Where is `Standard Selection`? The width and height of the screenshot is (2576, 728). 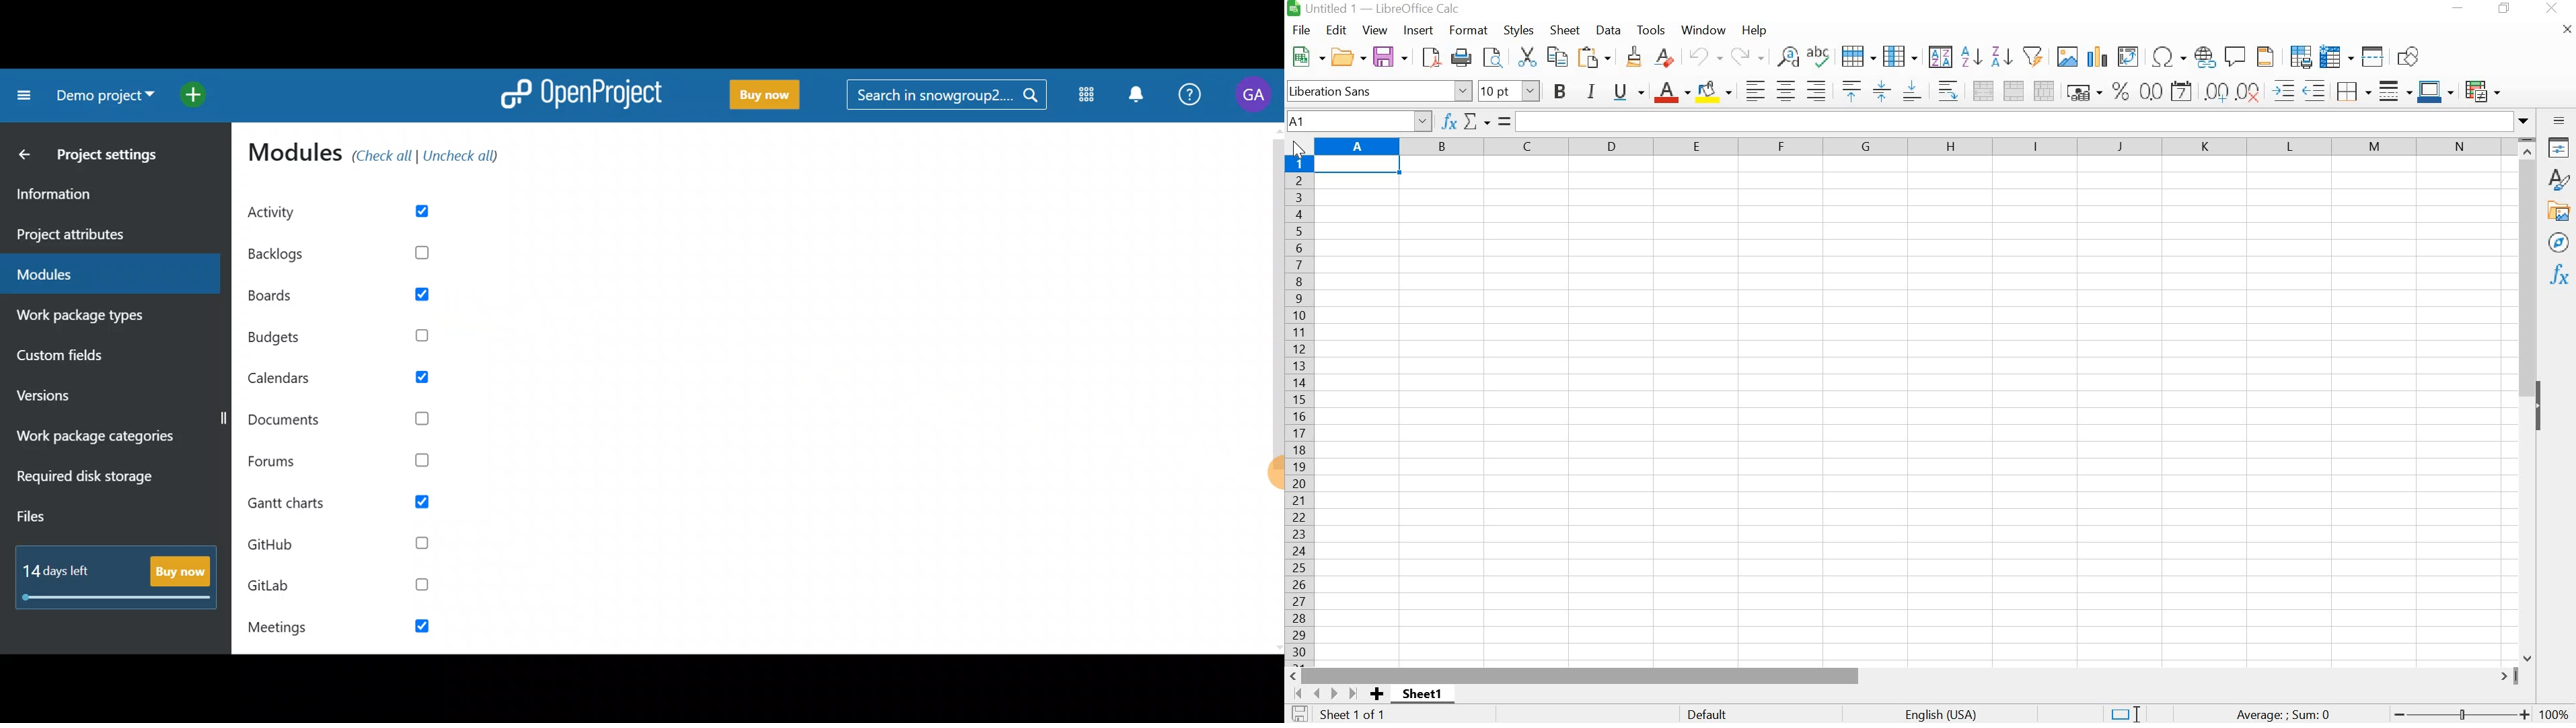 Standard Selection is located at coordinates (2129, 708).